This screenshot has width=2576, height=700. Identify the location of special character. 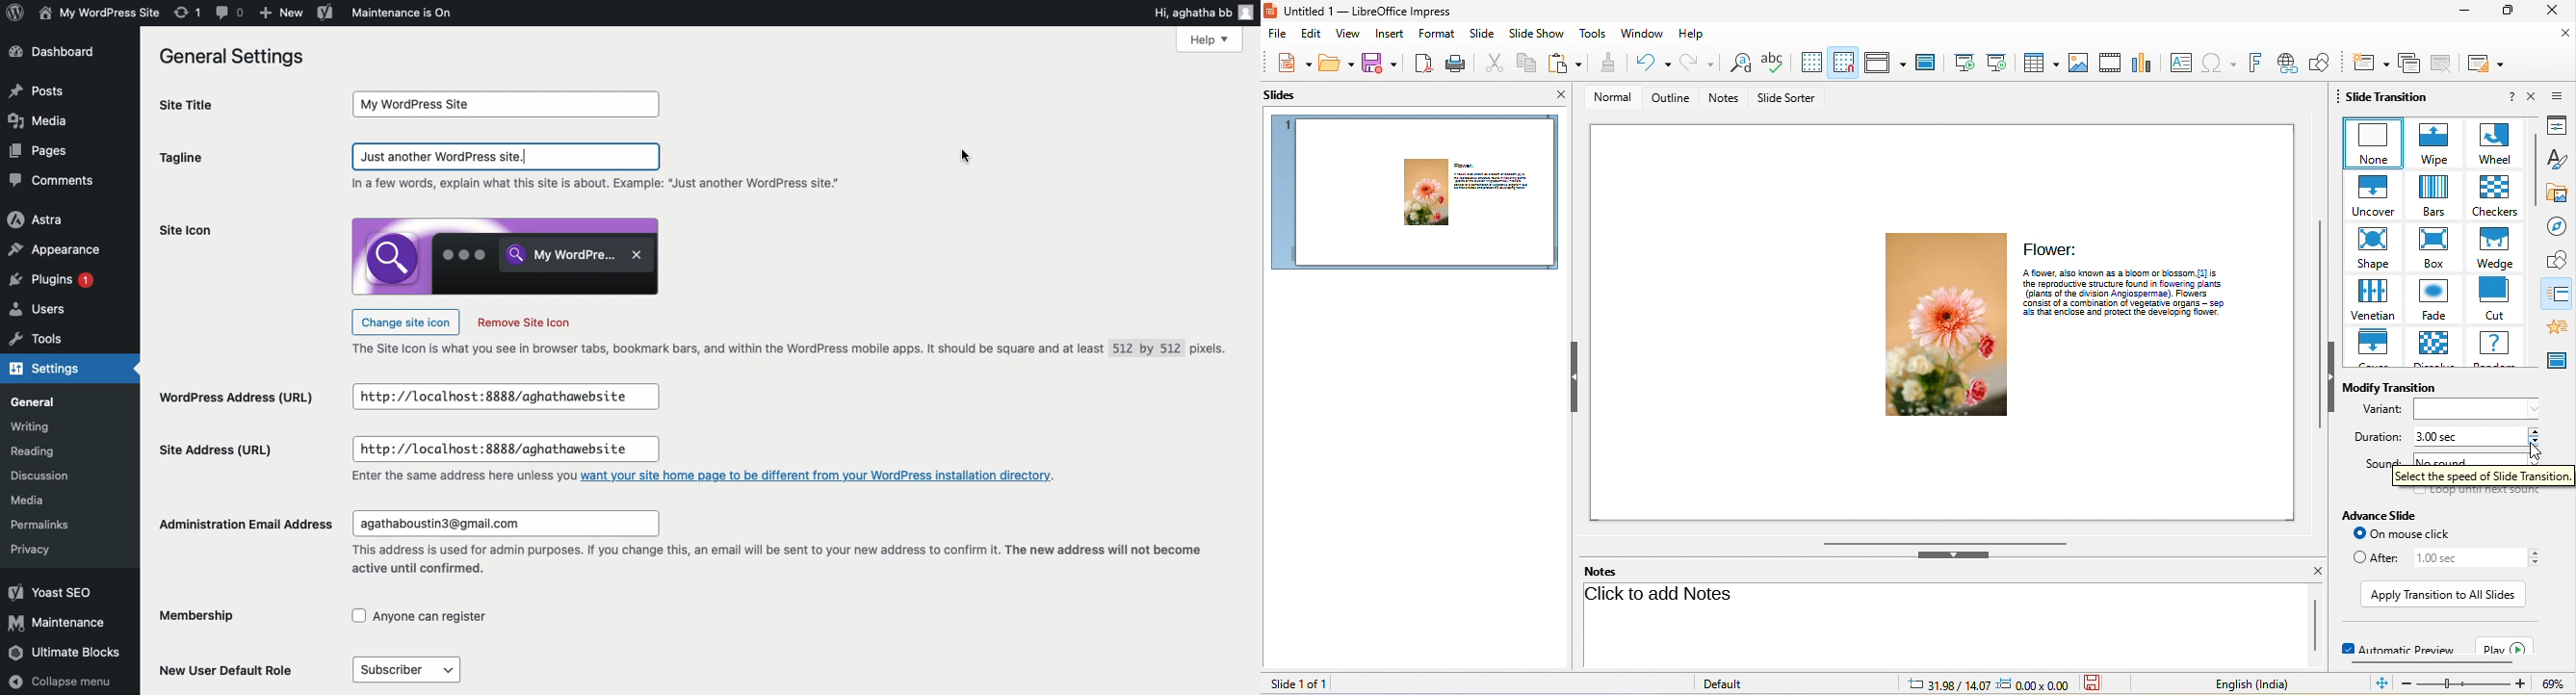
(2221, 61).